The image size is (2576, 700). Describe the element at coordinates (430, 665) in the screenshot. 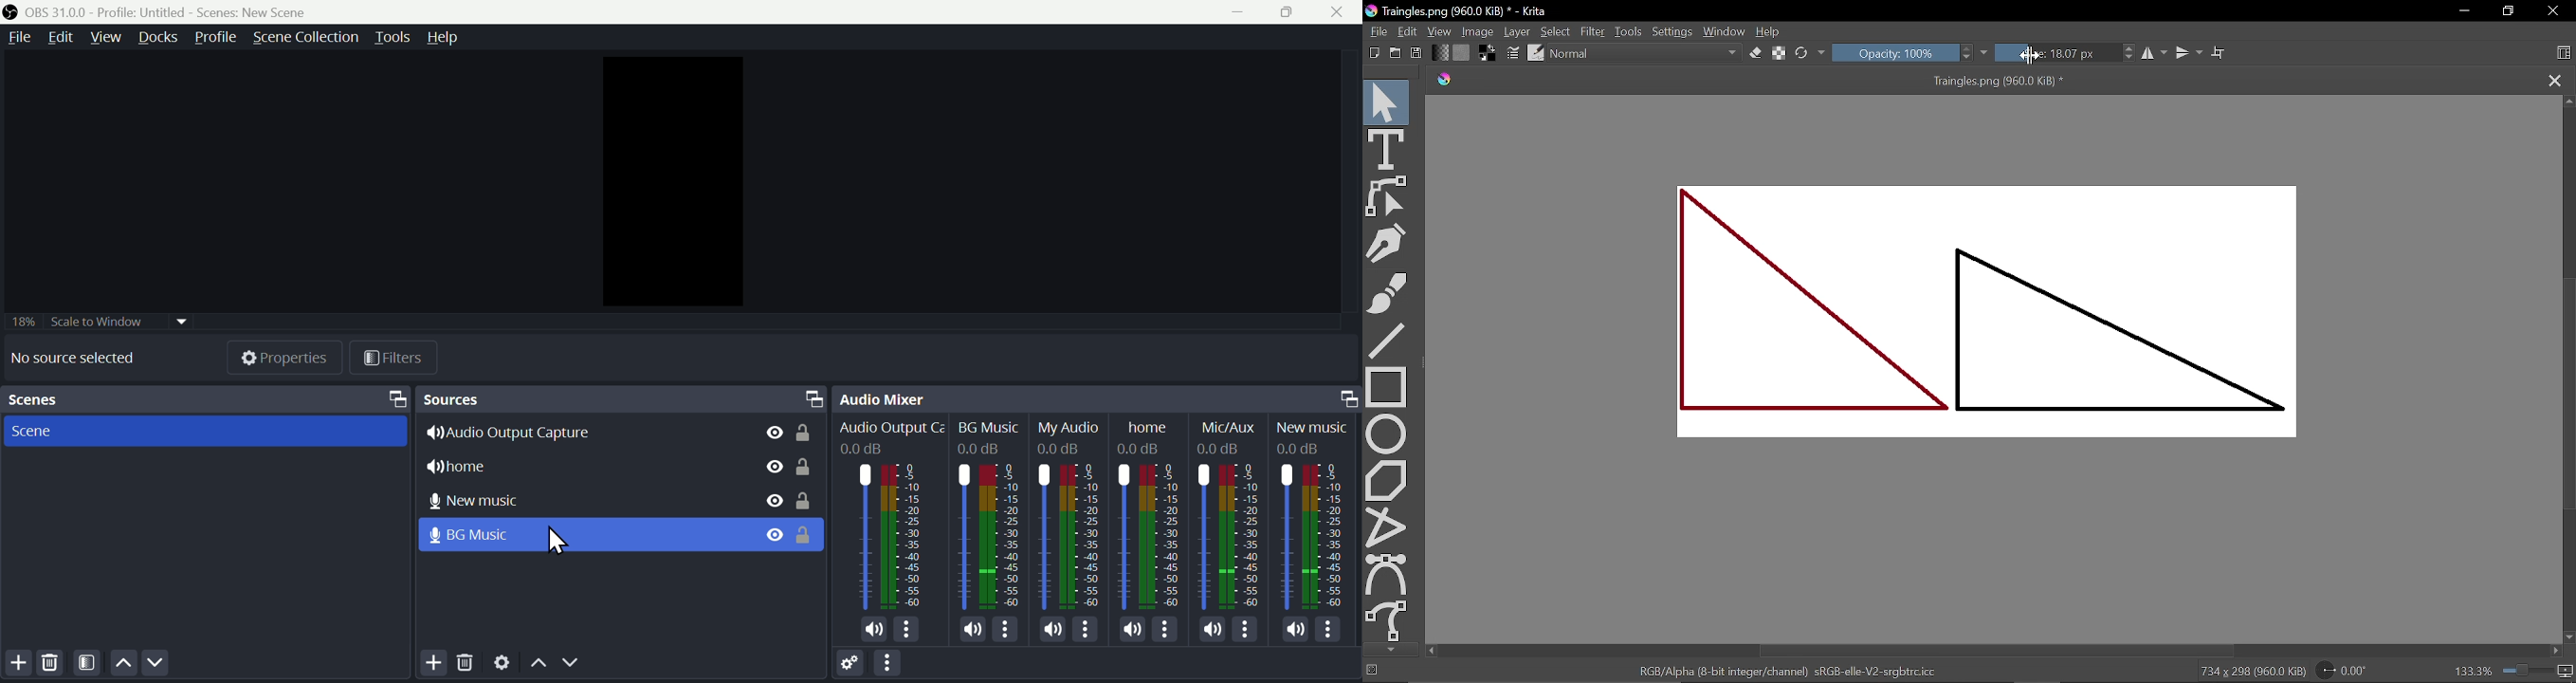

I see `add` at that location.